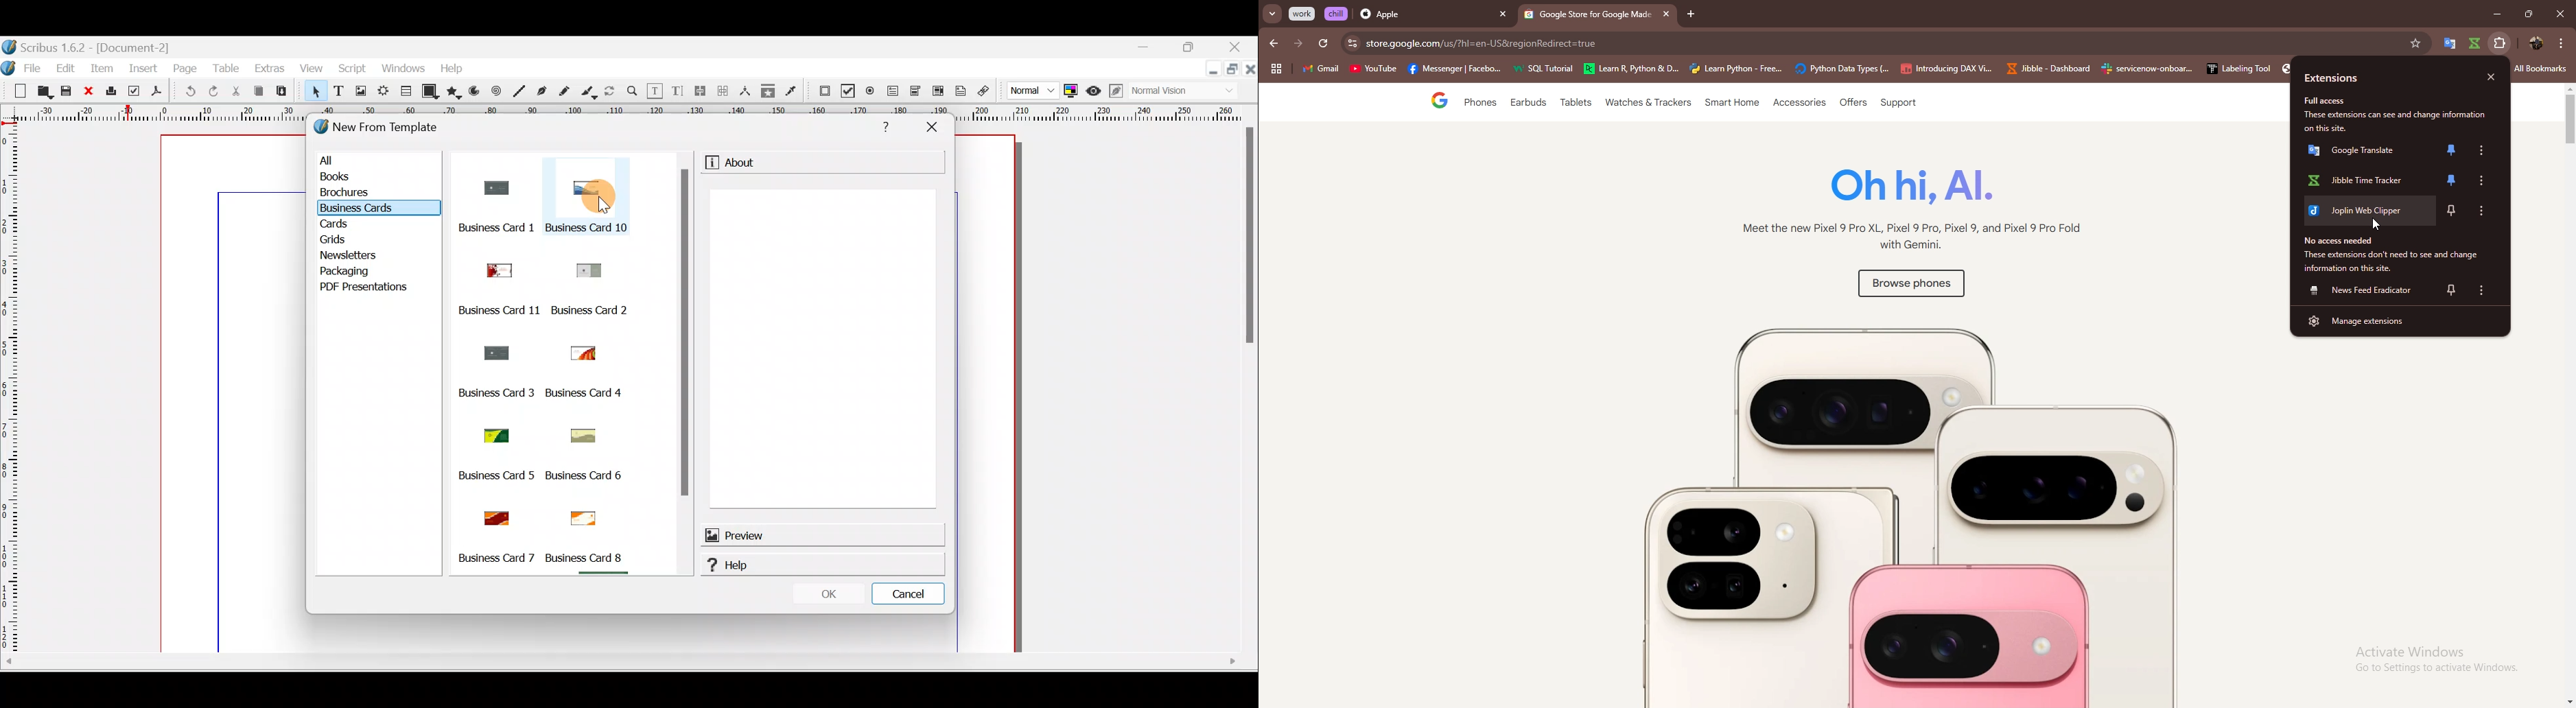 The image size is (2576, 728). I want to click on Labeling Too, so click(2236, 69).